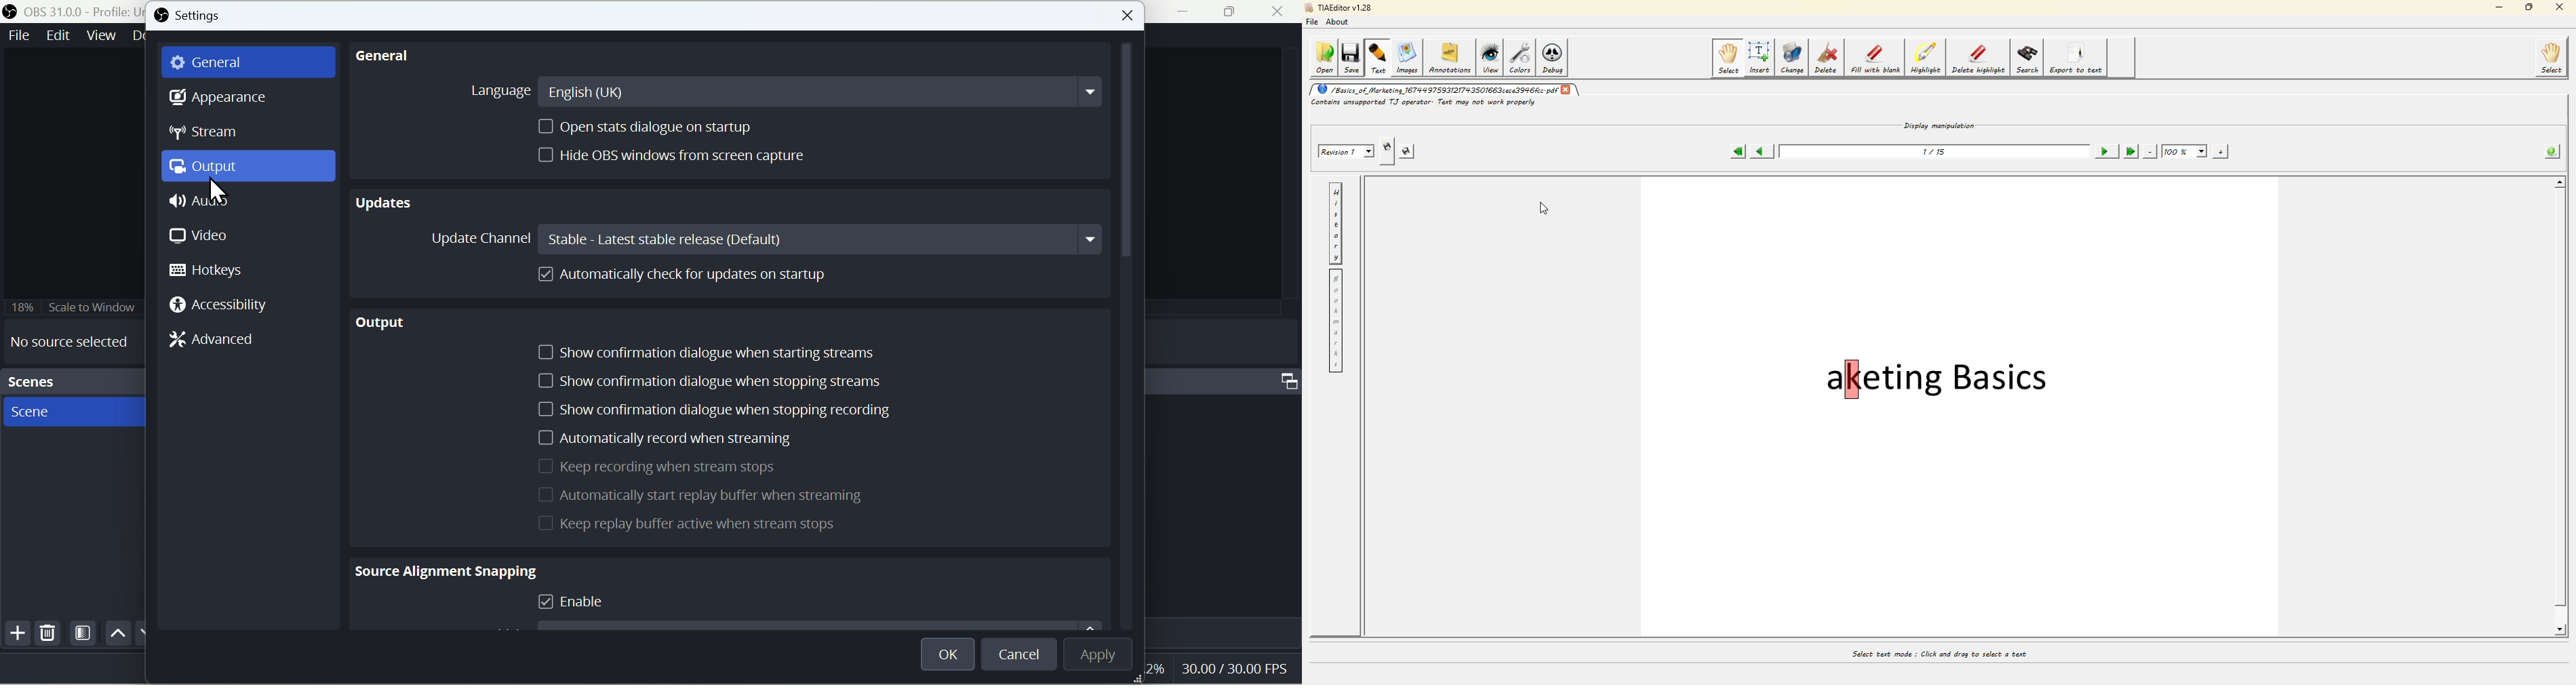  What do you see at coordinates (216, 136) in the screenshot?
I see `Stream` at bounding box center [216, 136].